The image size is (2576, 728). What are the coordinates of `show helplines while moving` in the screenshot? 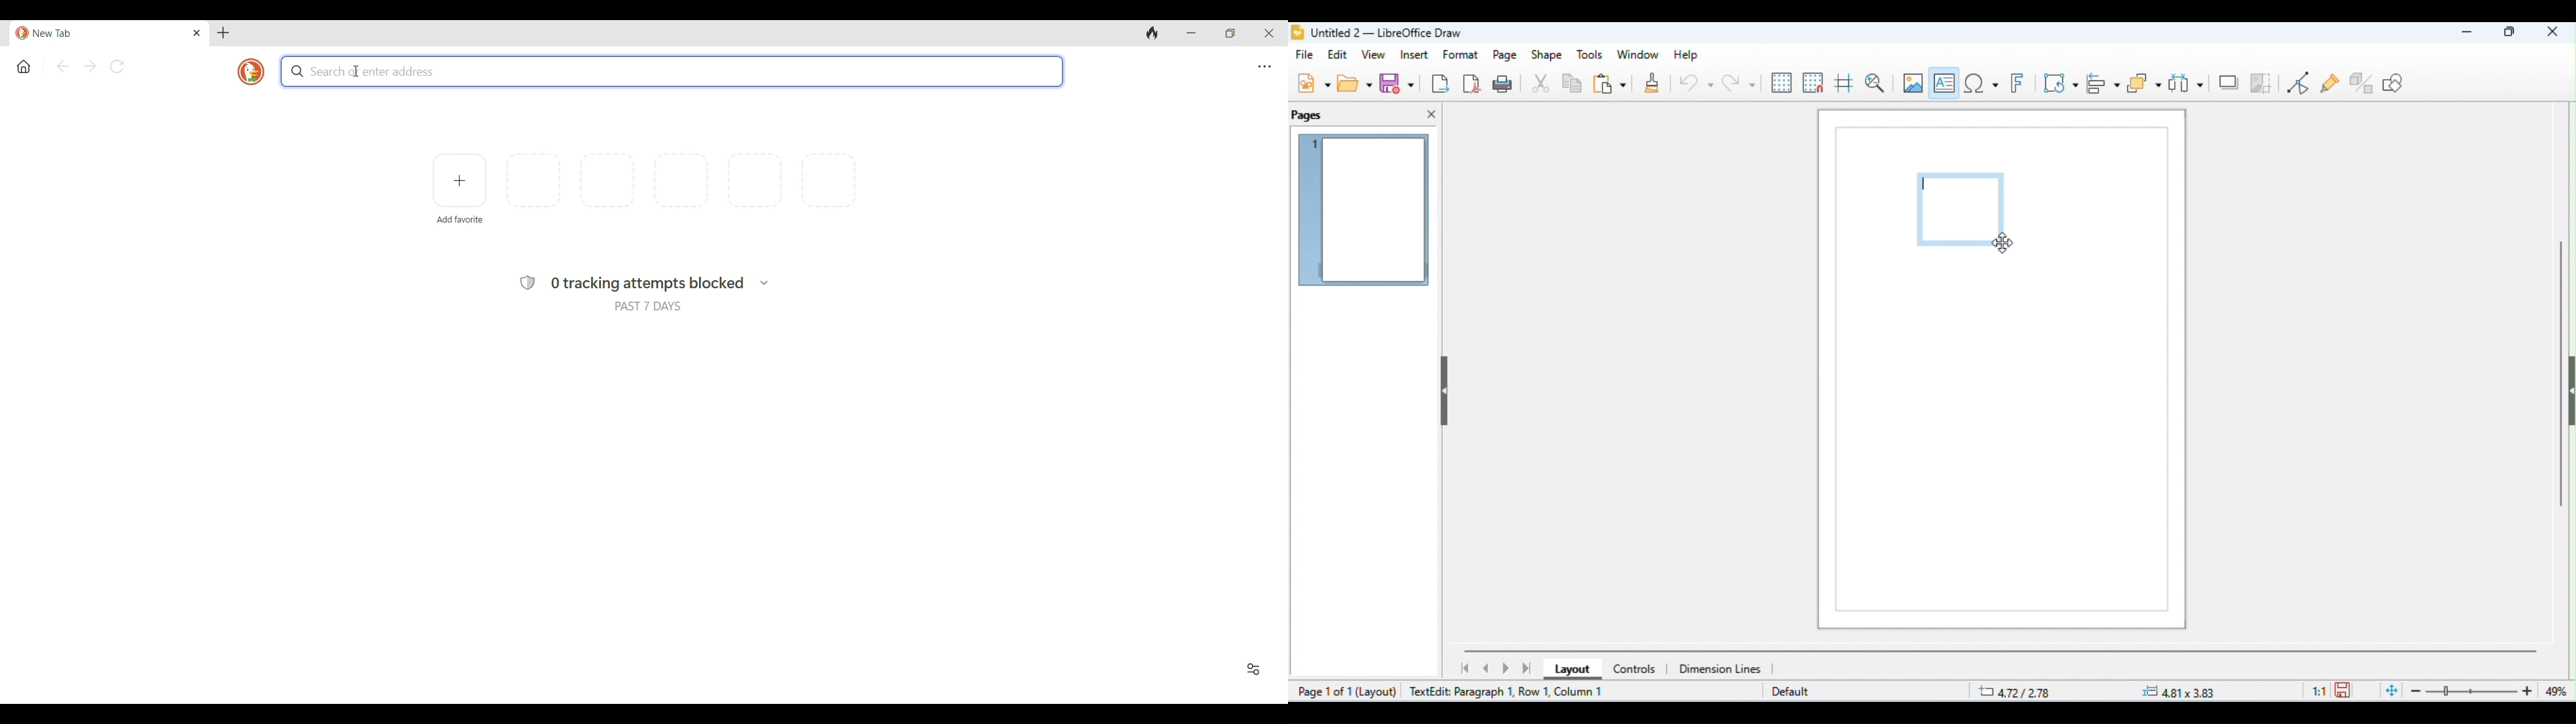 It's located at (1843, 85).